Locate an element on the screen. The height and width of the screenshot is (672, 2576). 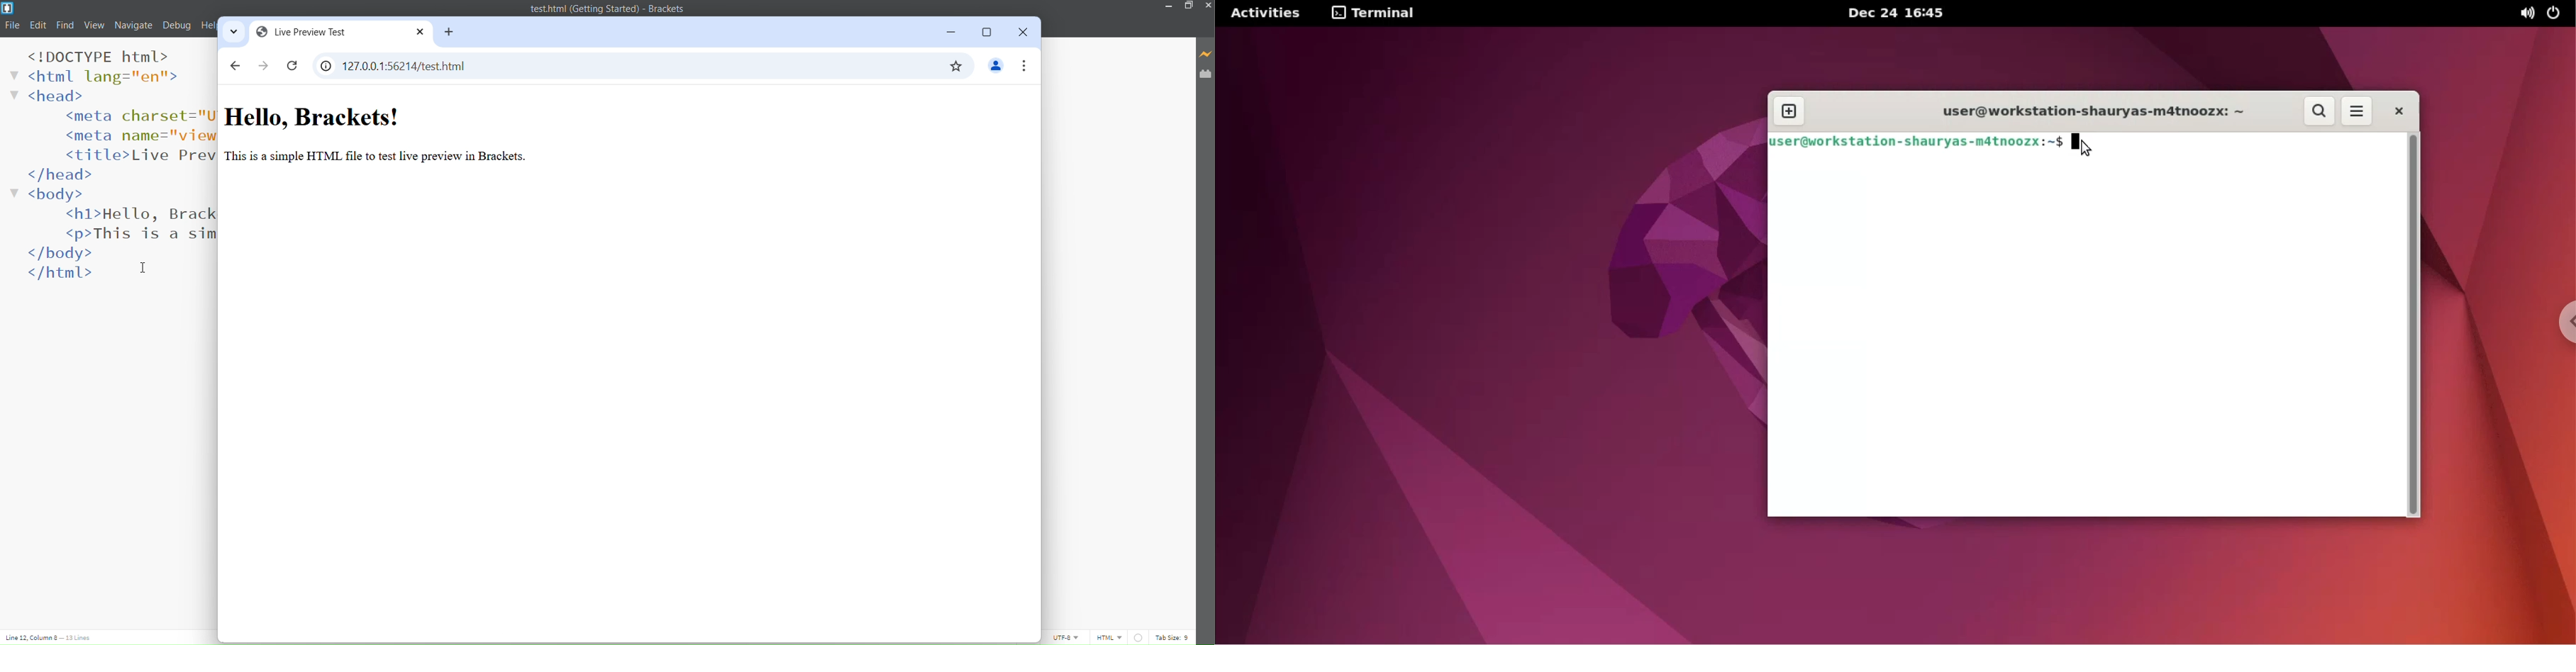
Preview is located at coordinates (631, 368).